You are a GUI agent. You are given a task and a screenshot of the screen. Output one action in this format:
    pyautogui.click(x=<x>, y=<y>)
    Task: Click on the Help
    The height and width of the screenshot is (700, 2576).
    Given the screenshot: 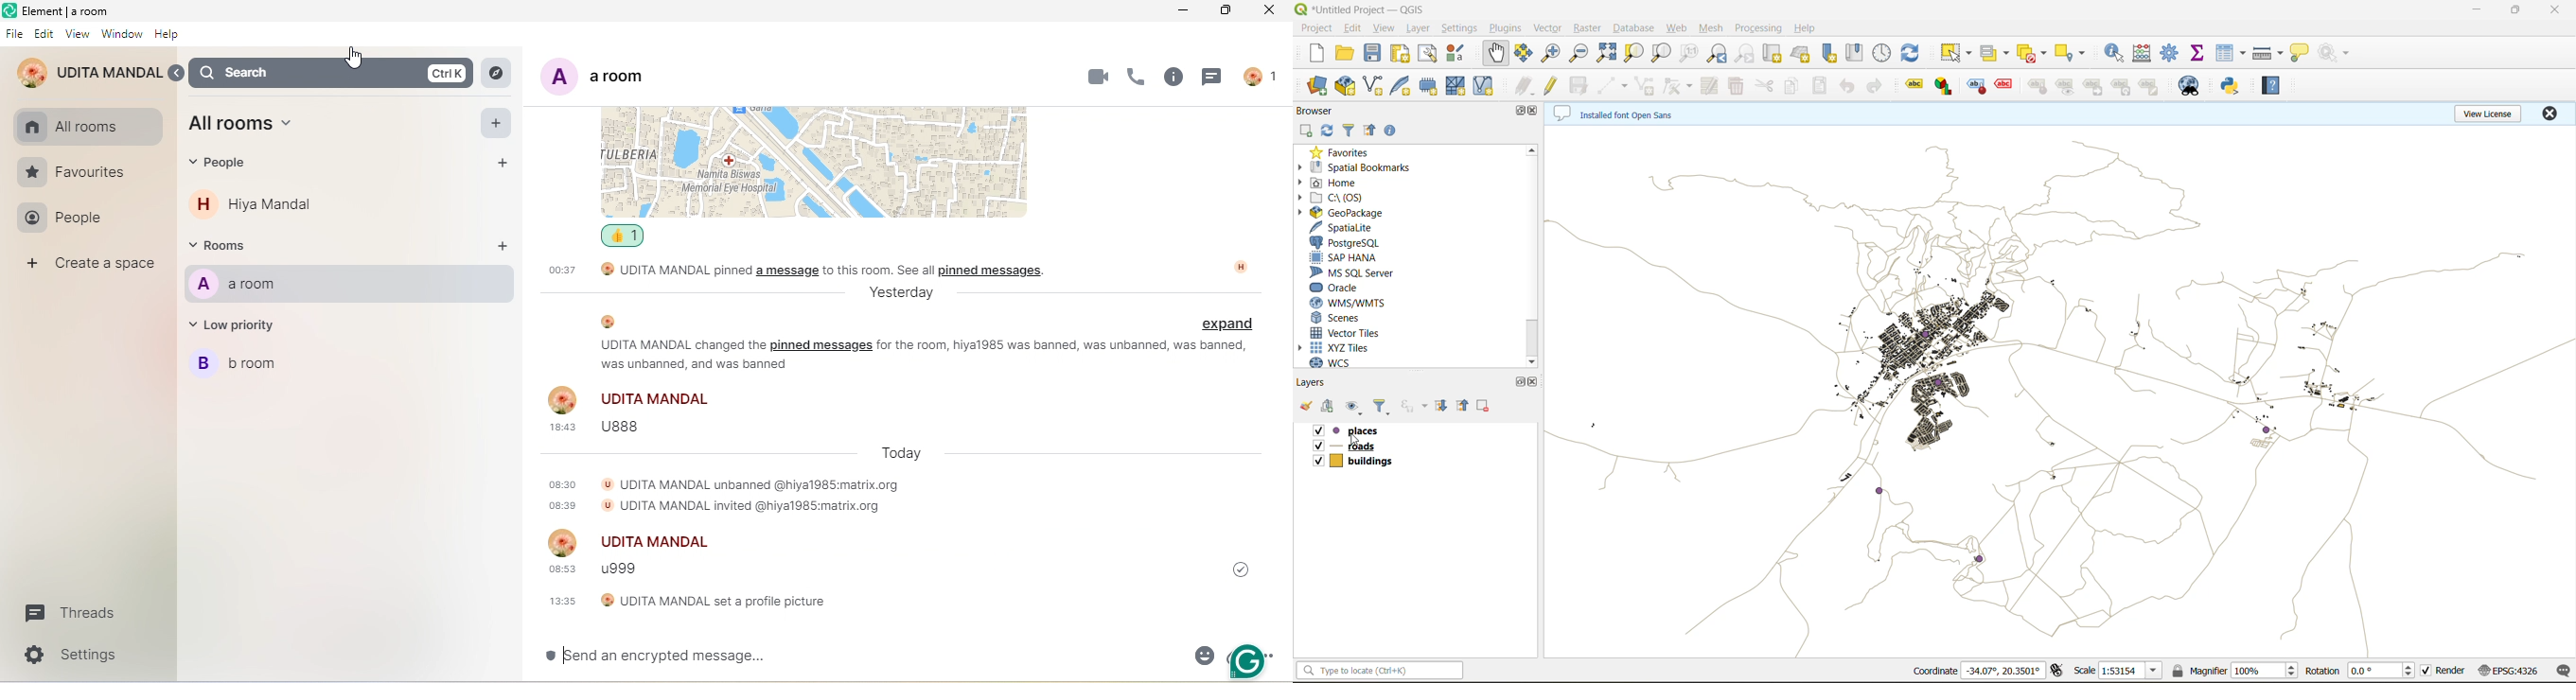 What is the action you would take?
    pyautogui.click(x=168, y=35)
    